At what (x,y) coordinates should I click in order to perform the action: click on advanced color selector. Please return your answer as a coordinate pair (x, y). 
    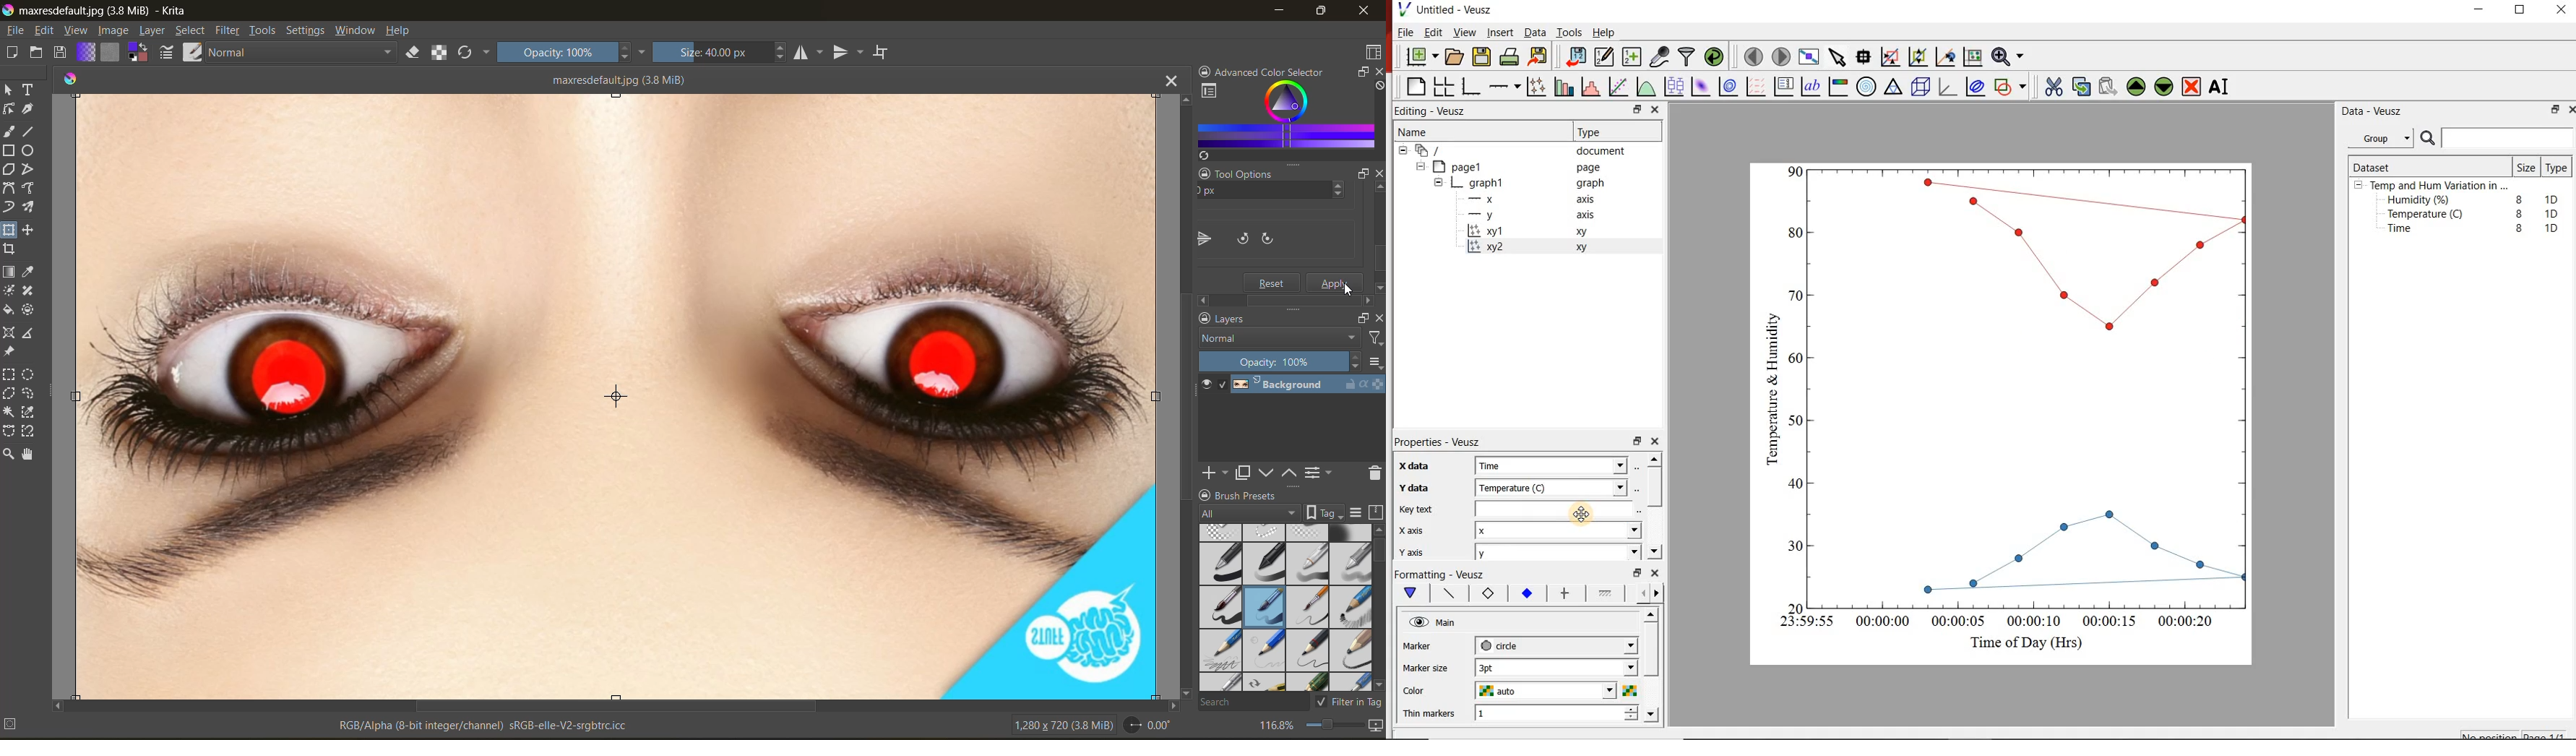
    Looking at the image, I should click on (1285, 116).